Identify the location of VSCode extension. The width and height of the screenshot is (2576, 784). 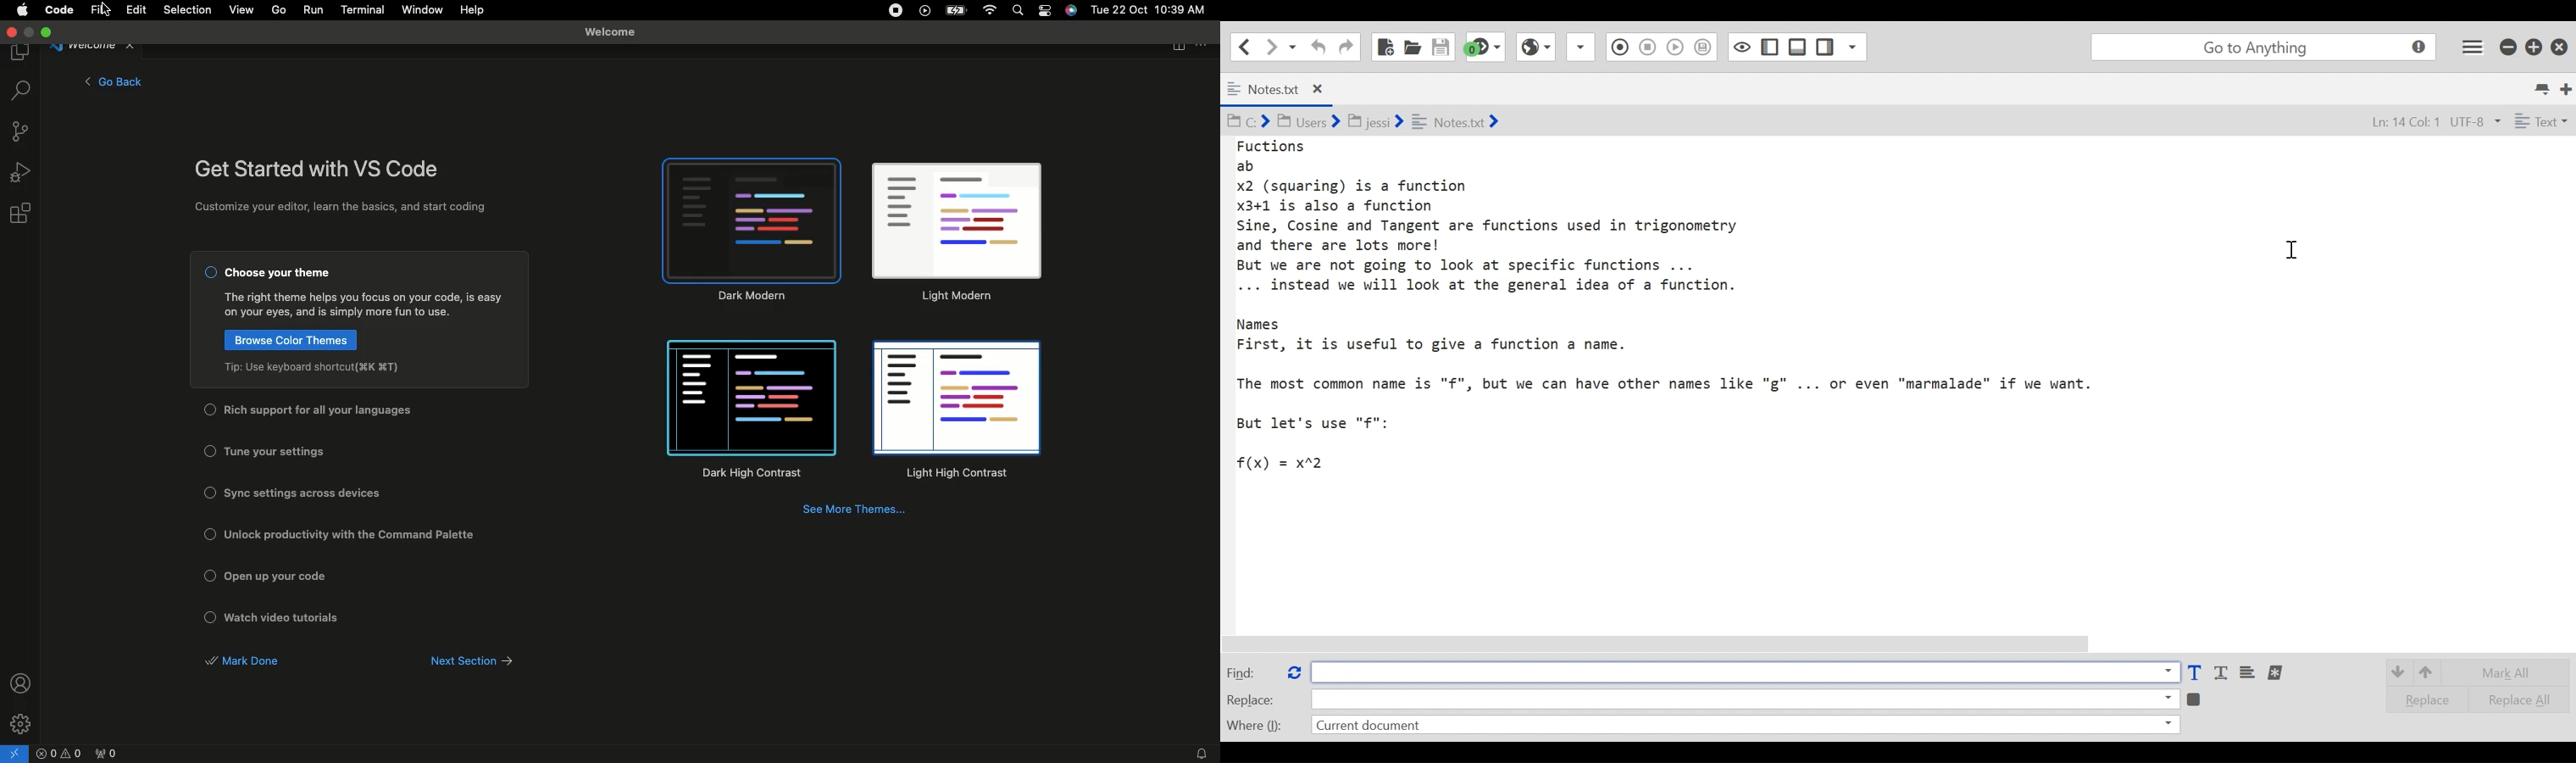
(924, 12).